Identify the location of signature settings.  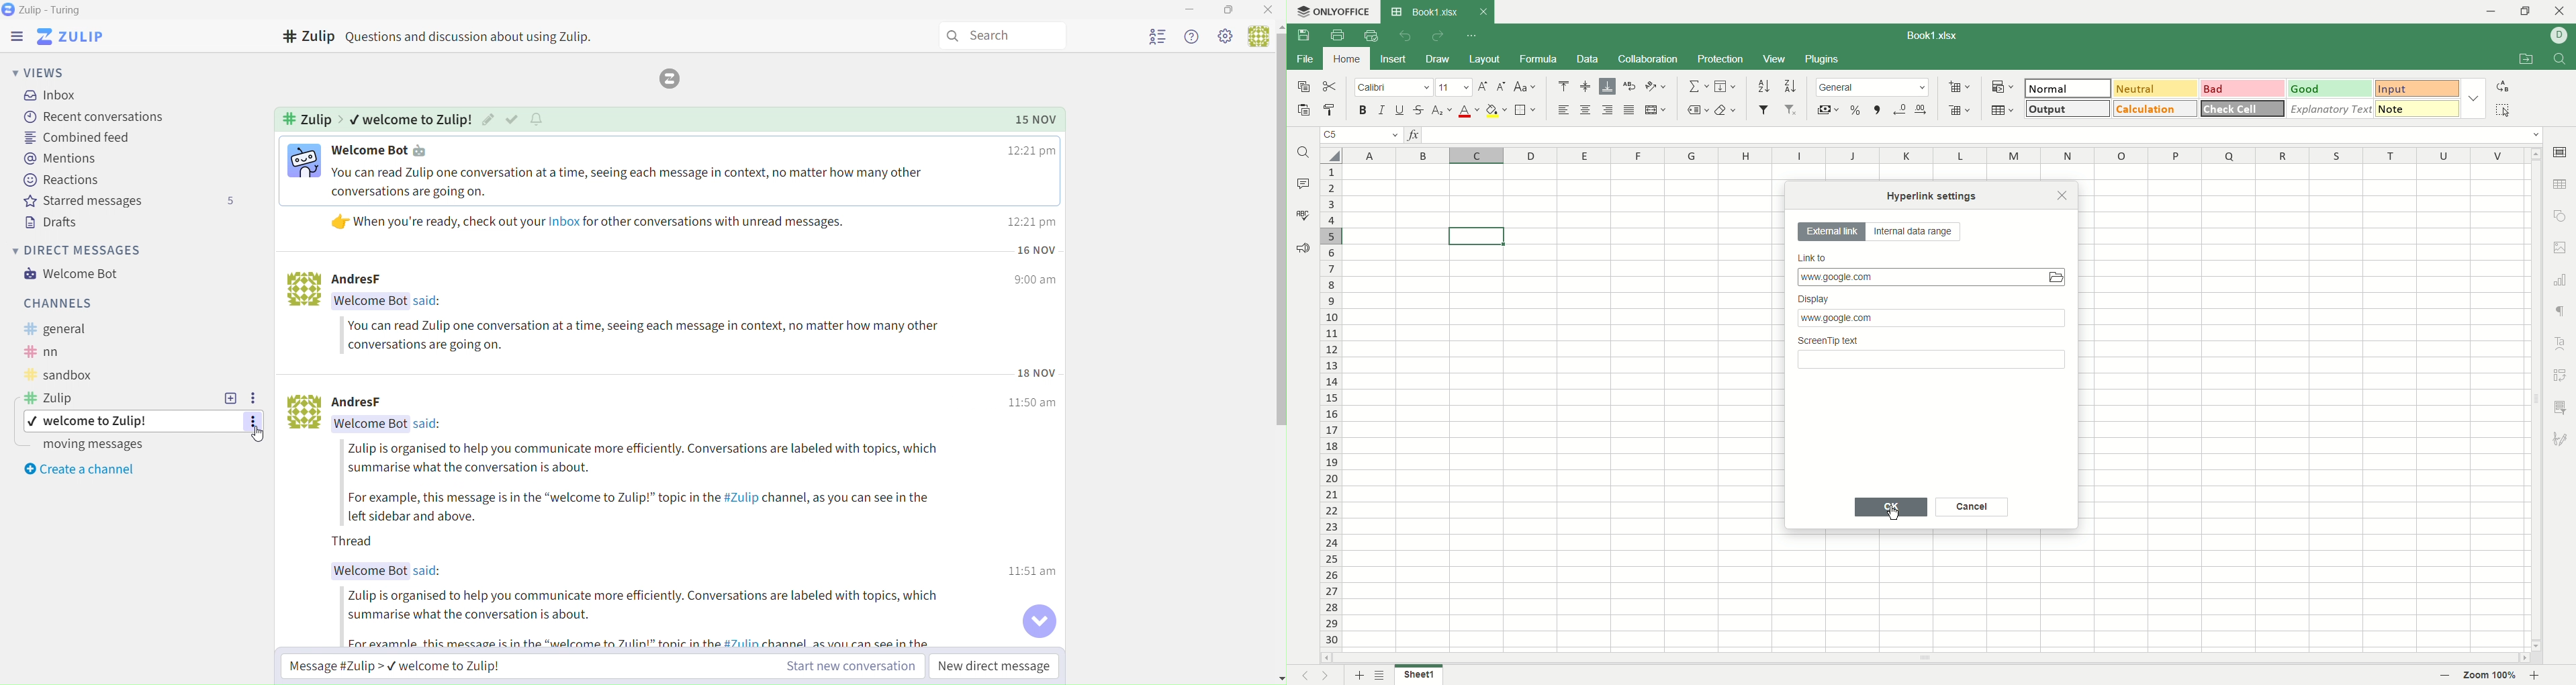
(2561, 441).